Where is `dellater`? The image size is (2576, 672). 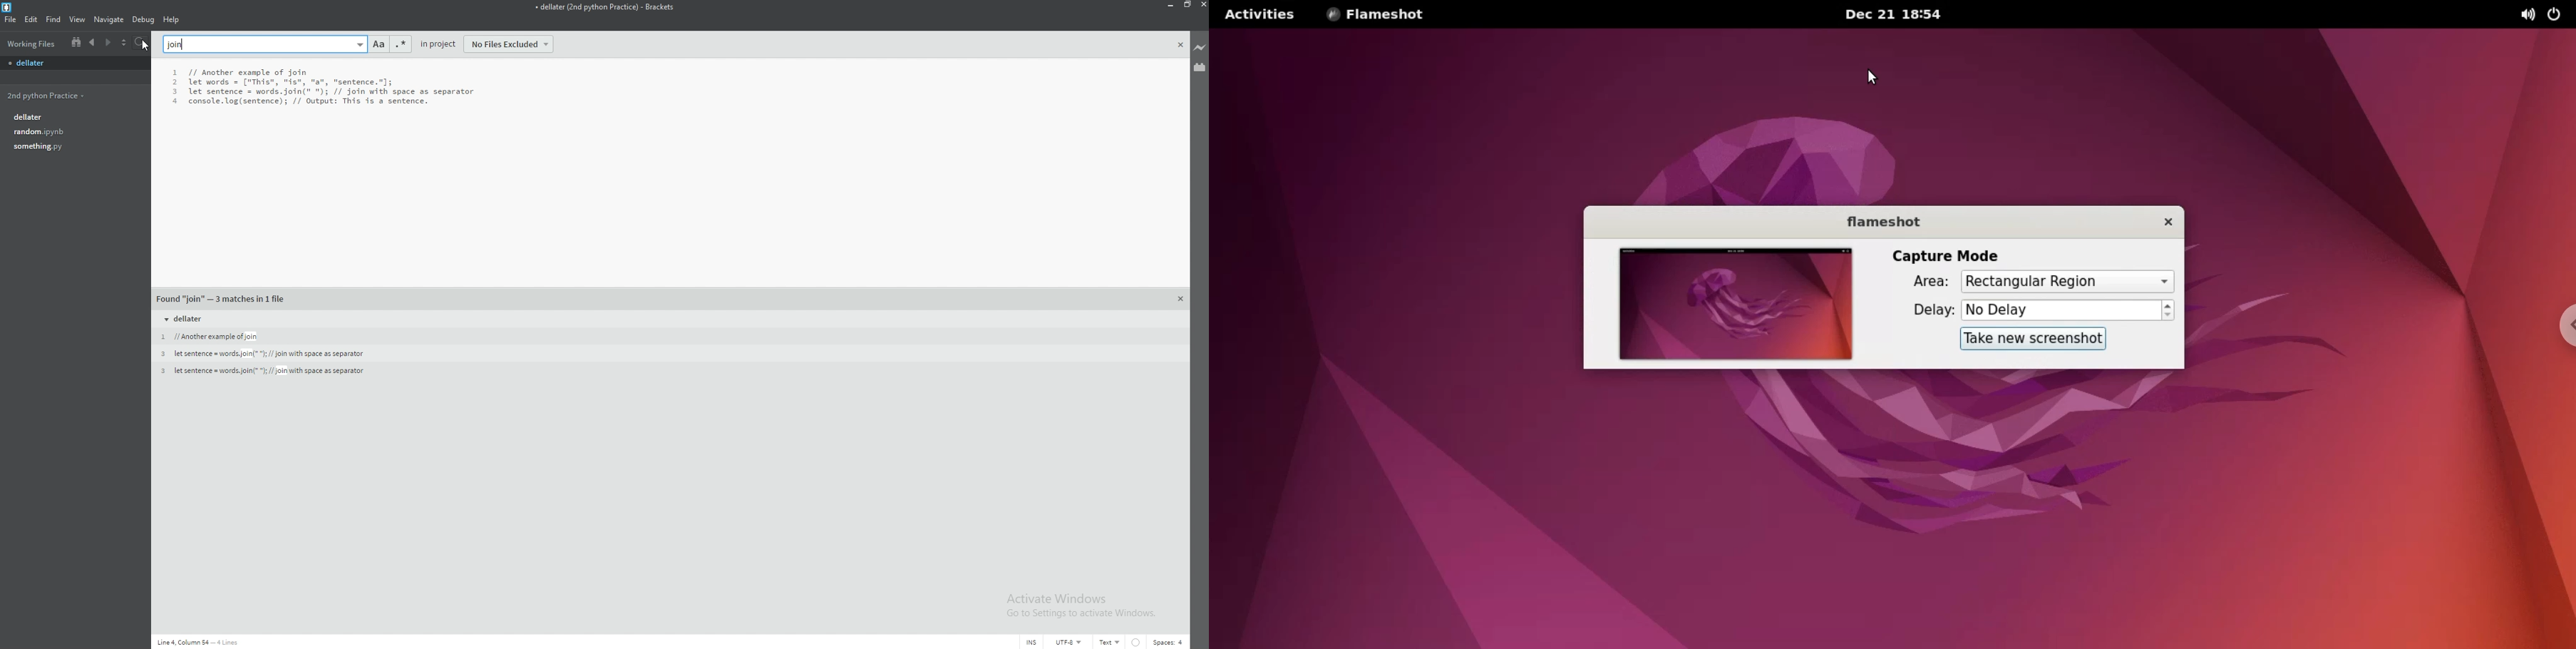
dellater is located at coordinates (76, 118).